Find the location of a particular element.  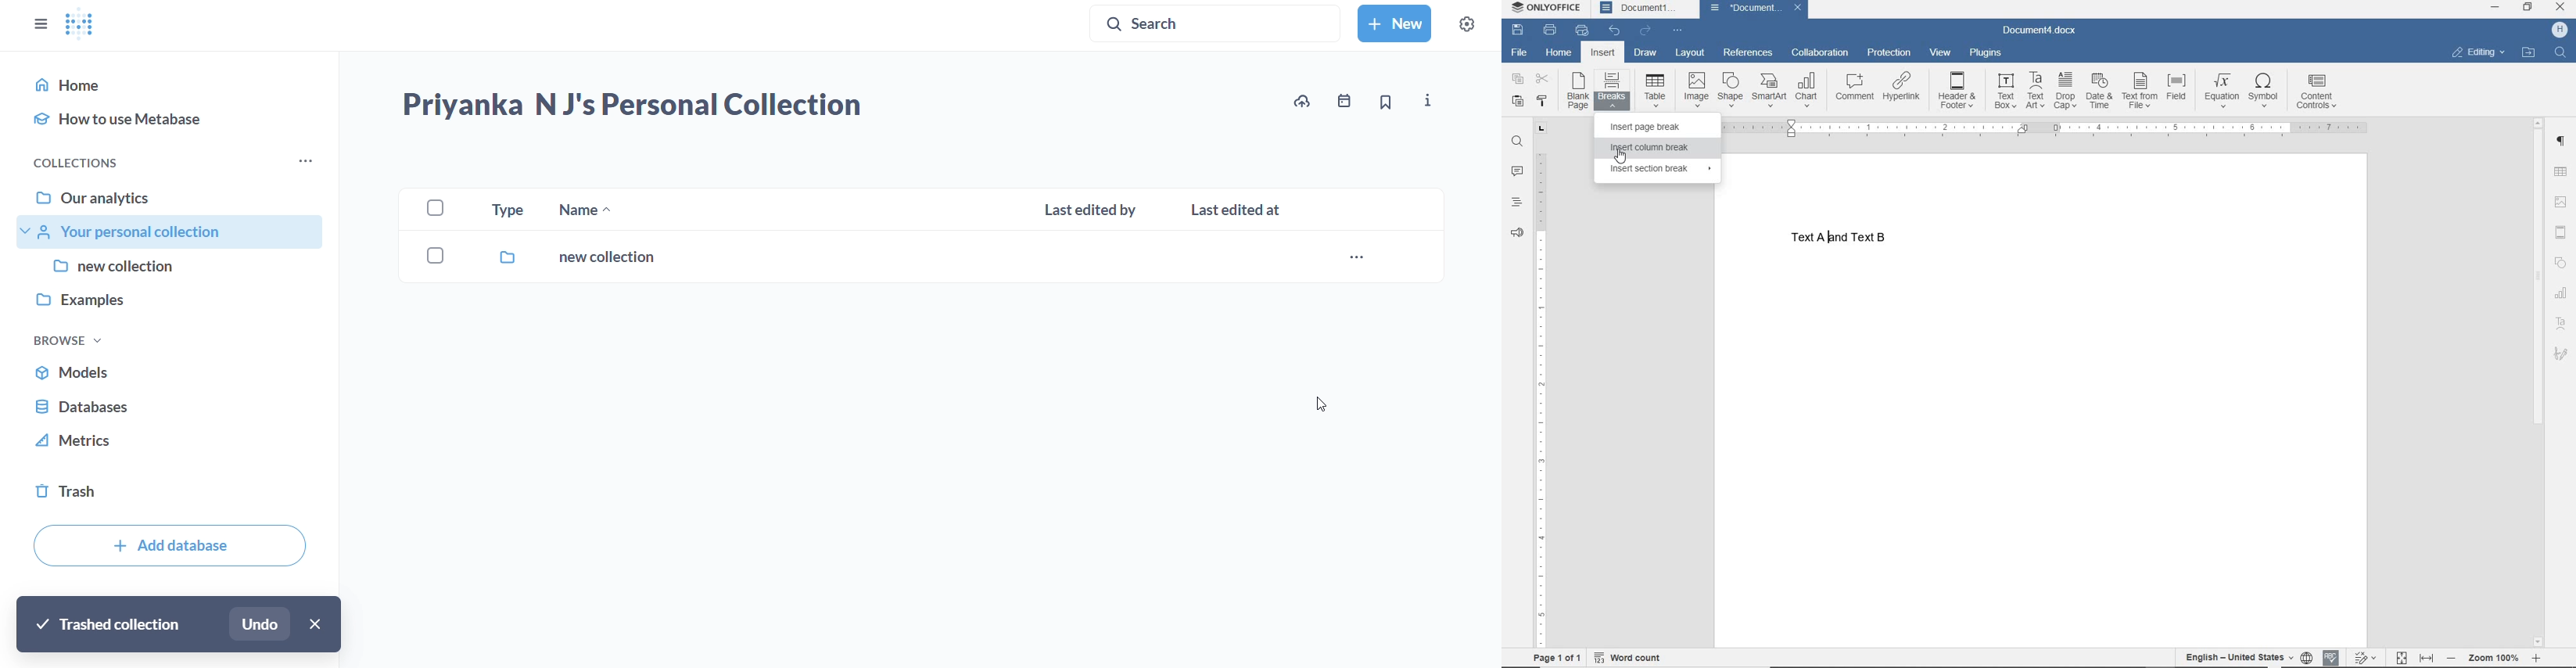

HOME is located at coordinates (1558, 52).